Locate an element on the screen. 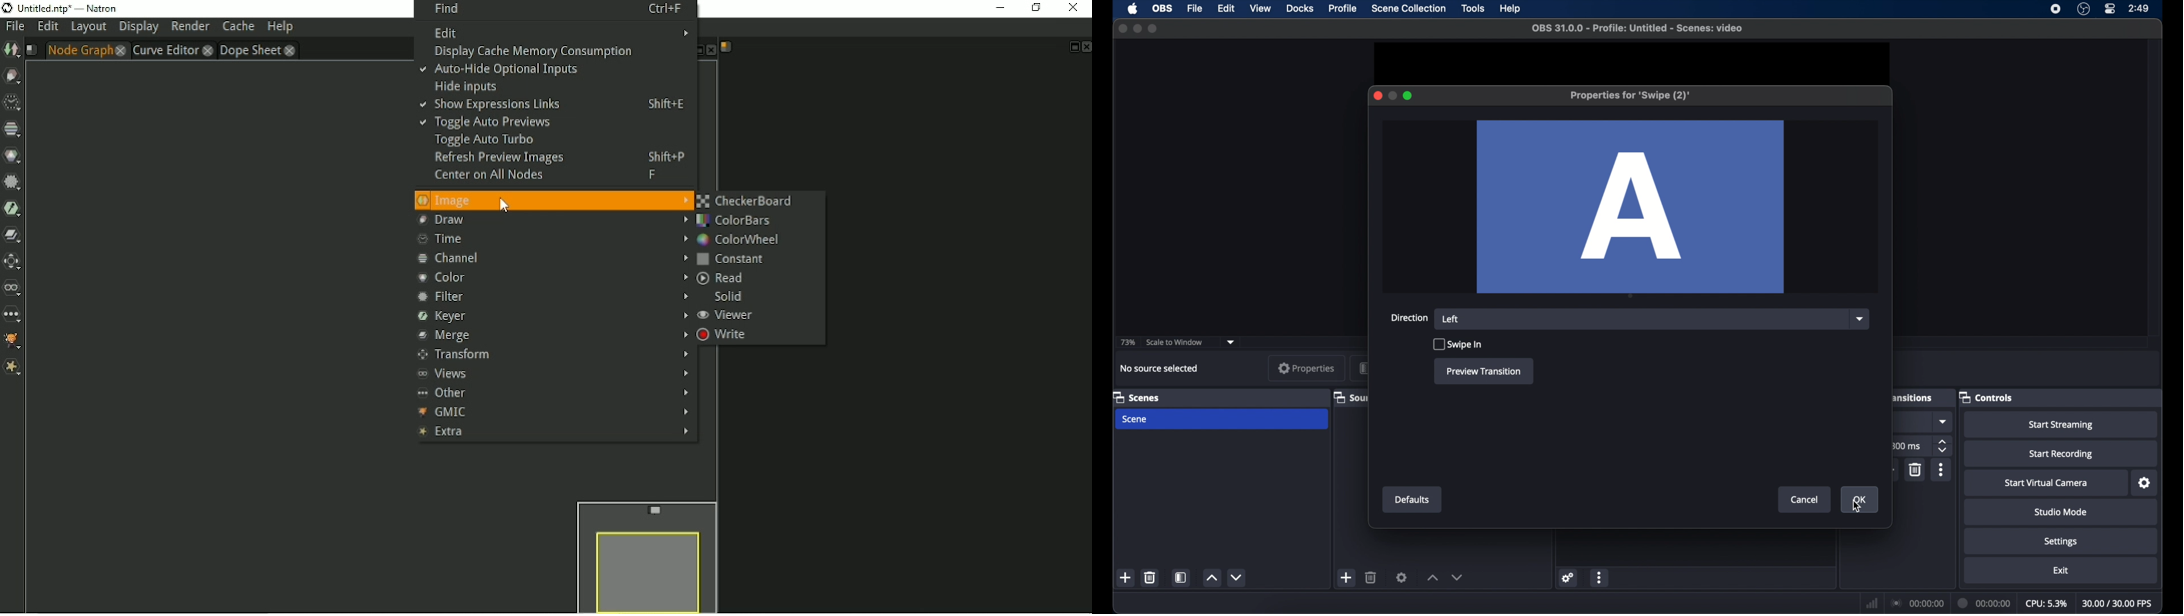 This screenshot has height=616, width=2184. apple icon is located at coordinates (1132, 9).